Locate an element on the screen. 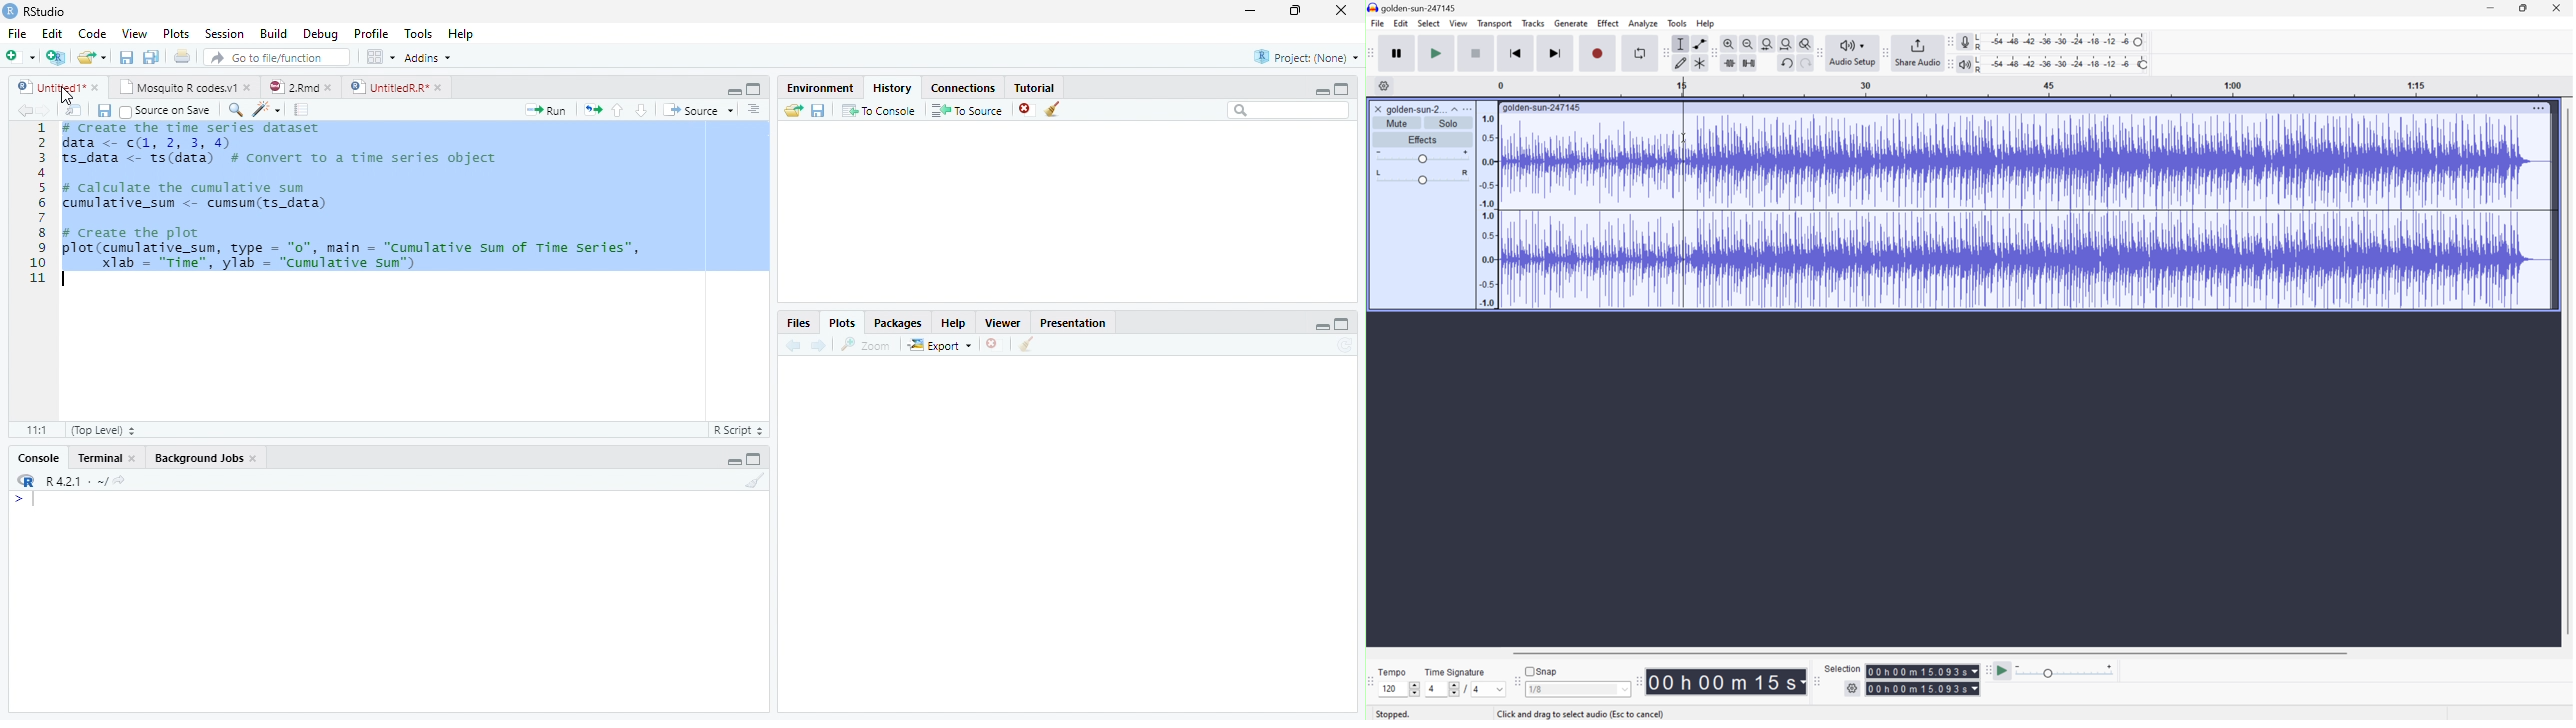 The height and width of the screenshot is (728, 2576). Scroll Bar is located at coordinates (2566, 372).